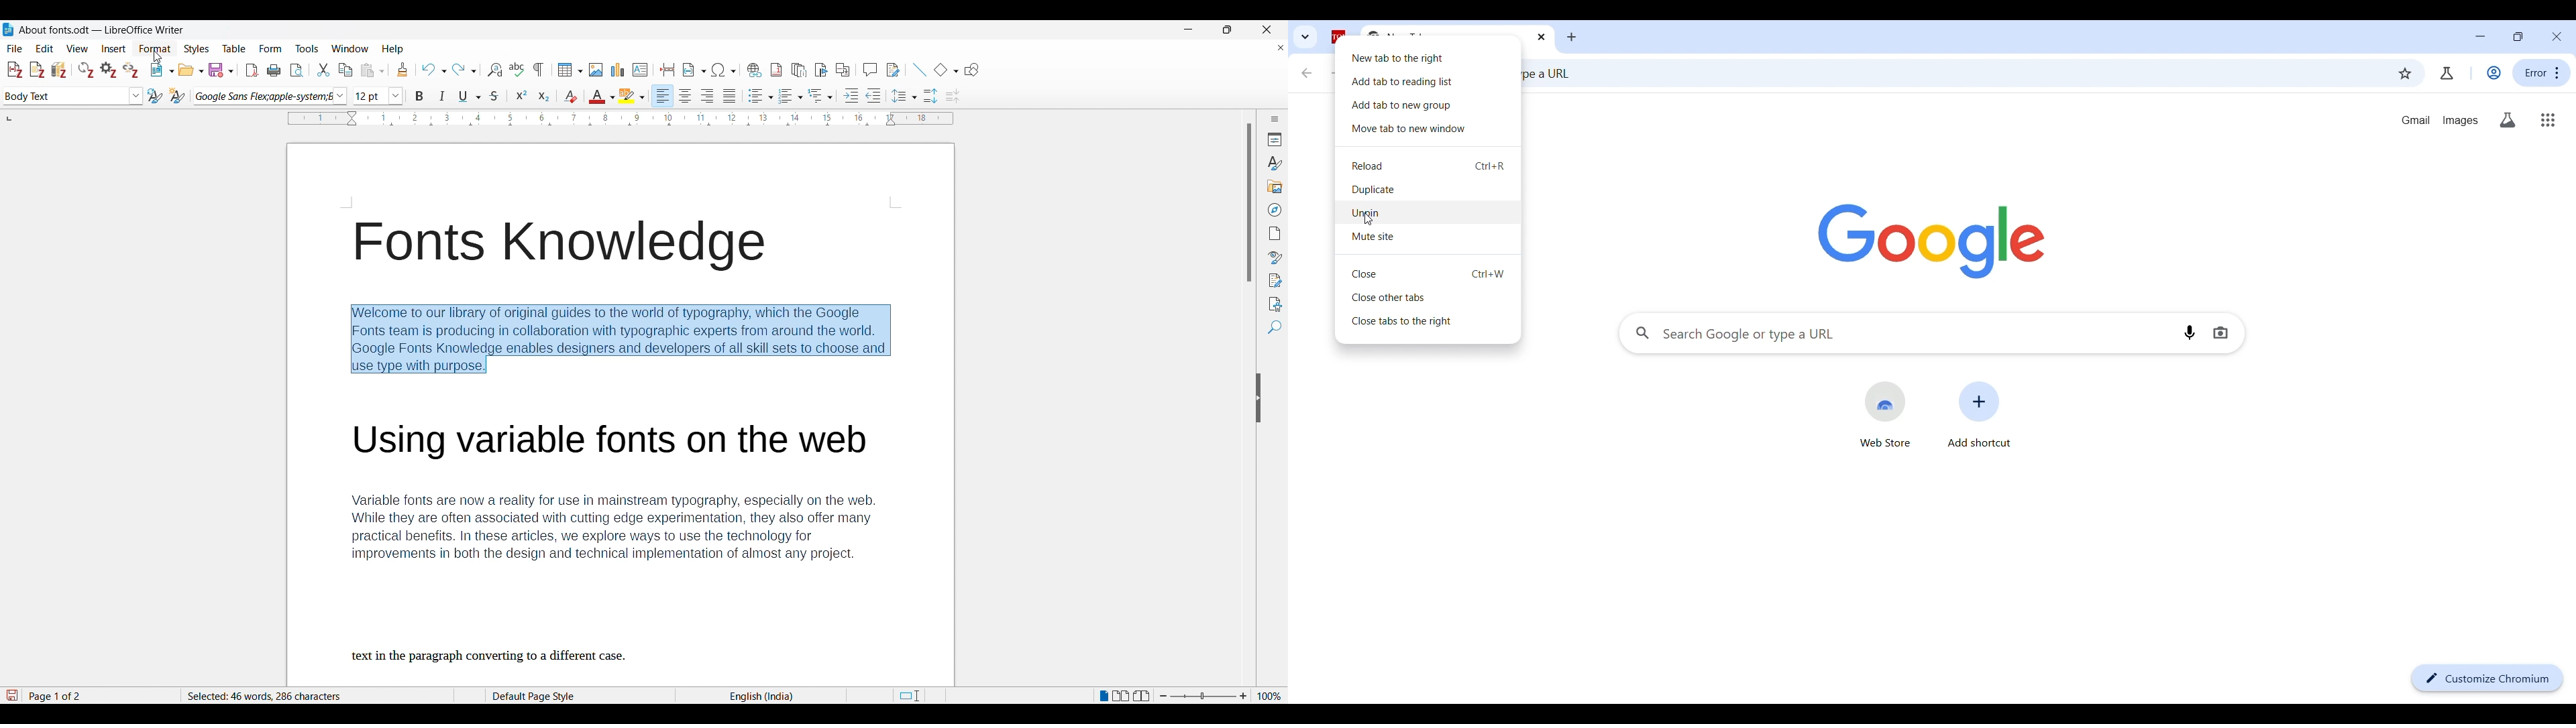 This screenshot has width=2576, height=728. I want to click on Superscript, so click(521, 95).